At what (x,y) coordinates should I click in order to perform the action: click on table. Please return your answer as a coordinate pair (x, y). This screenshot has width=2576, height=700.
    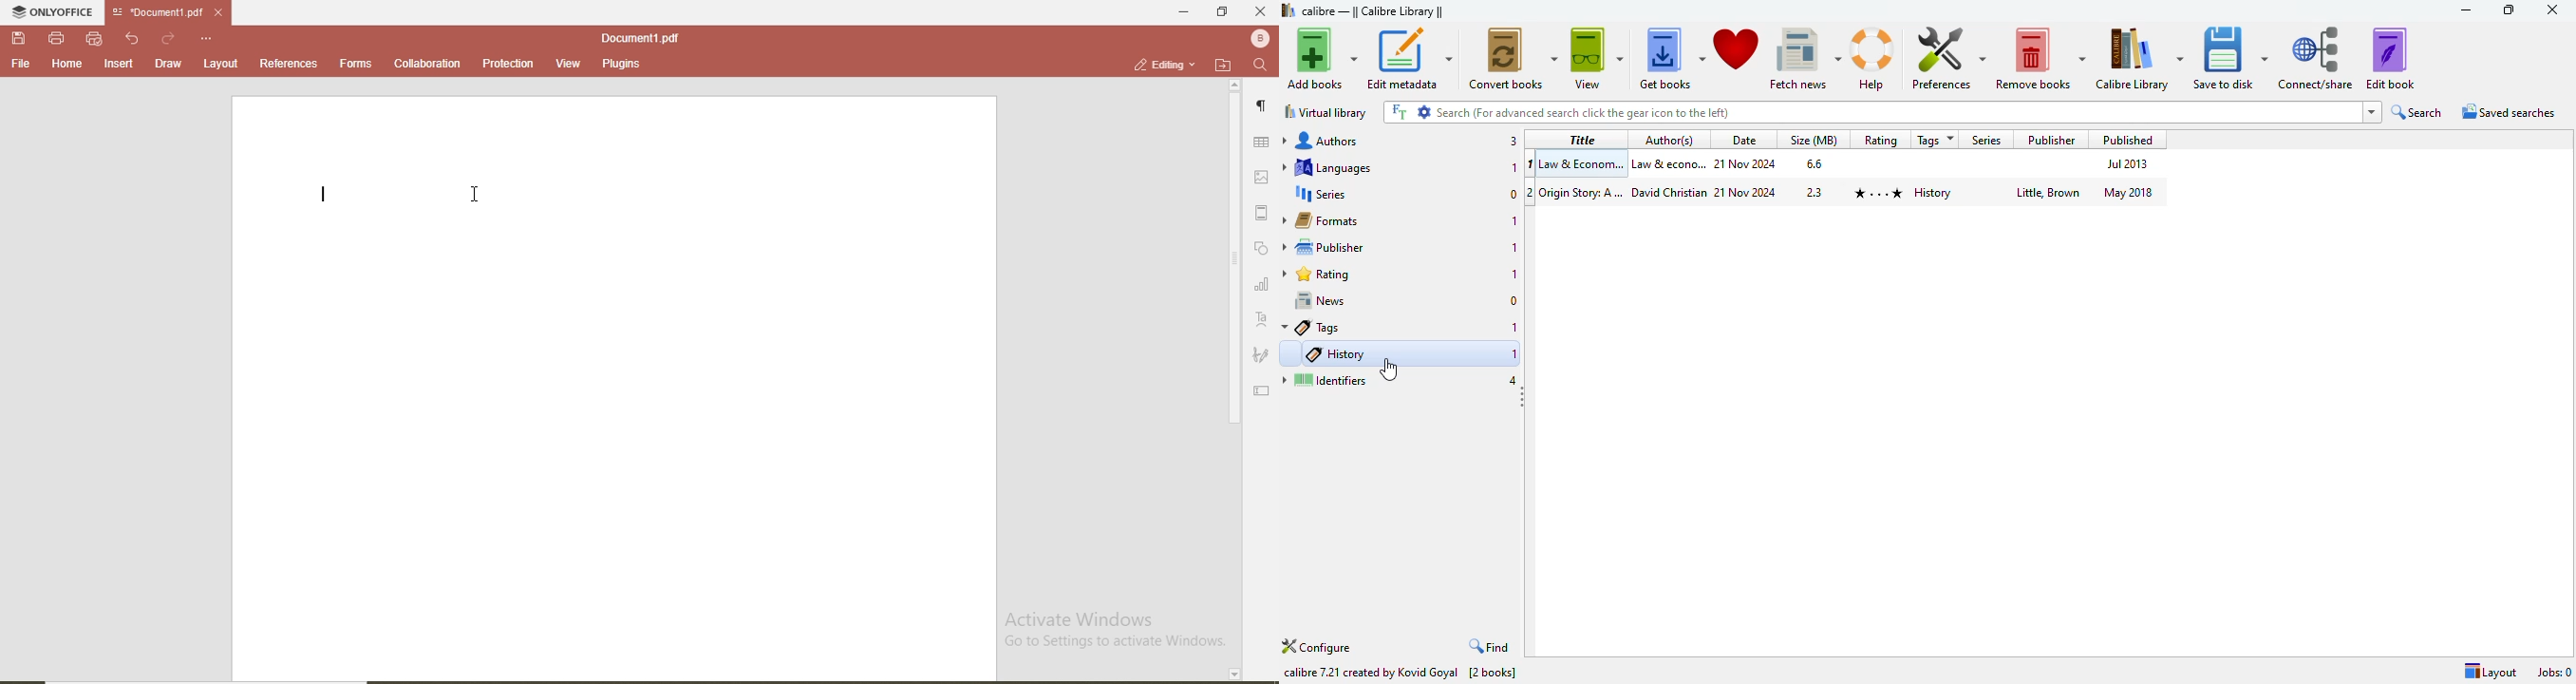
    Looking at the image, I should click on (1263, 142).